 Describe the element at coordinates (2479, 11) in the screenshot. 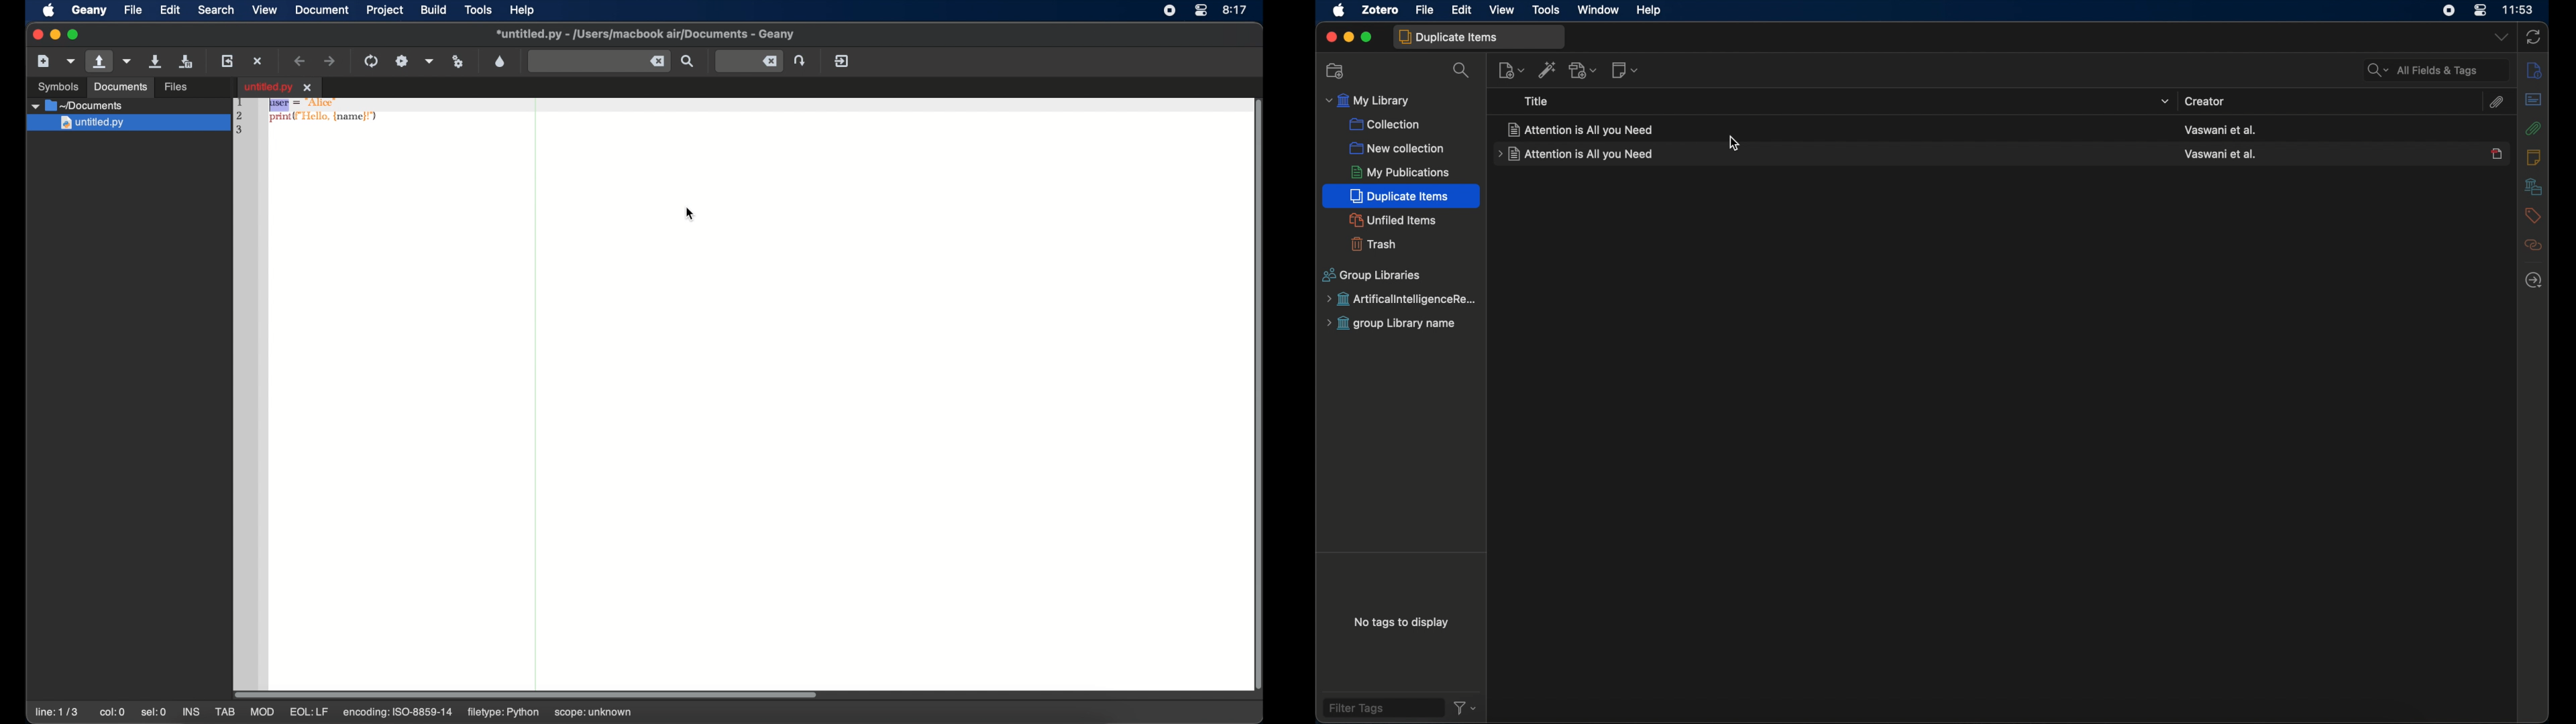

I see `control center` at that location.